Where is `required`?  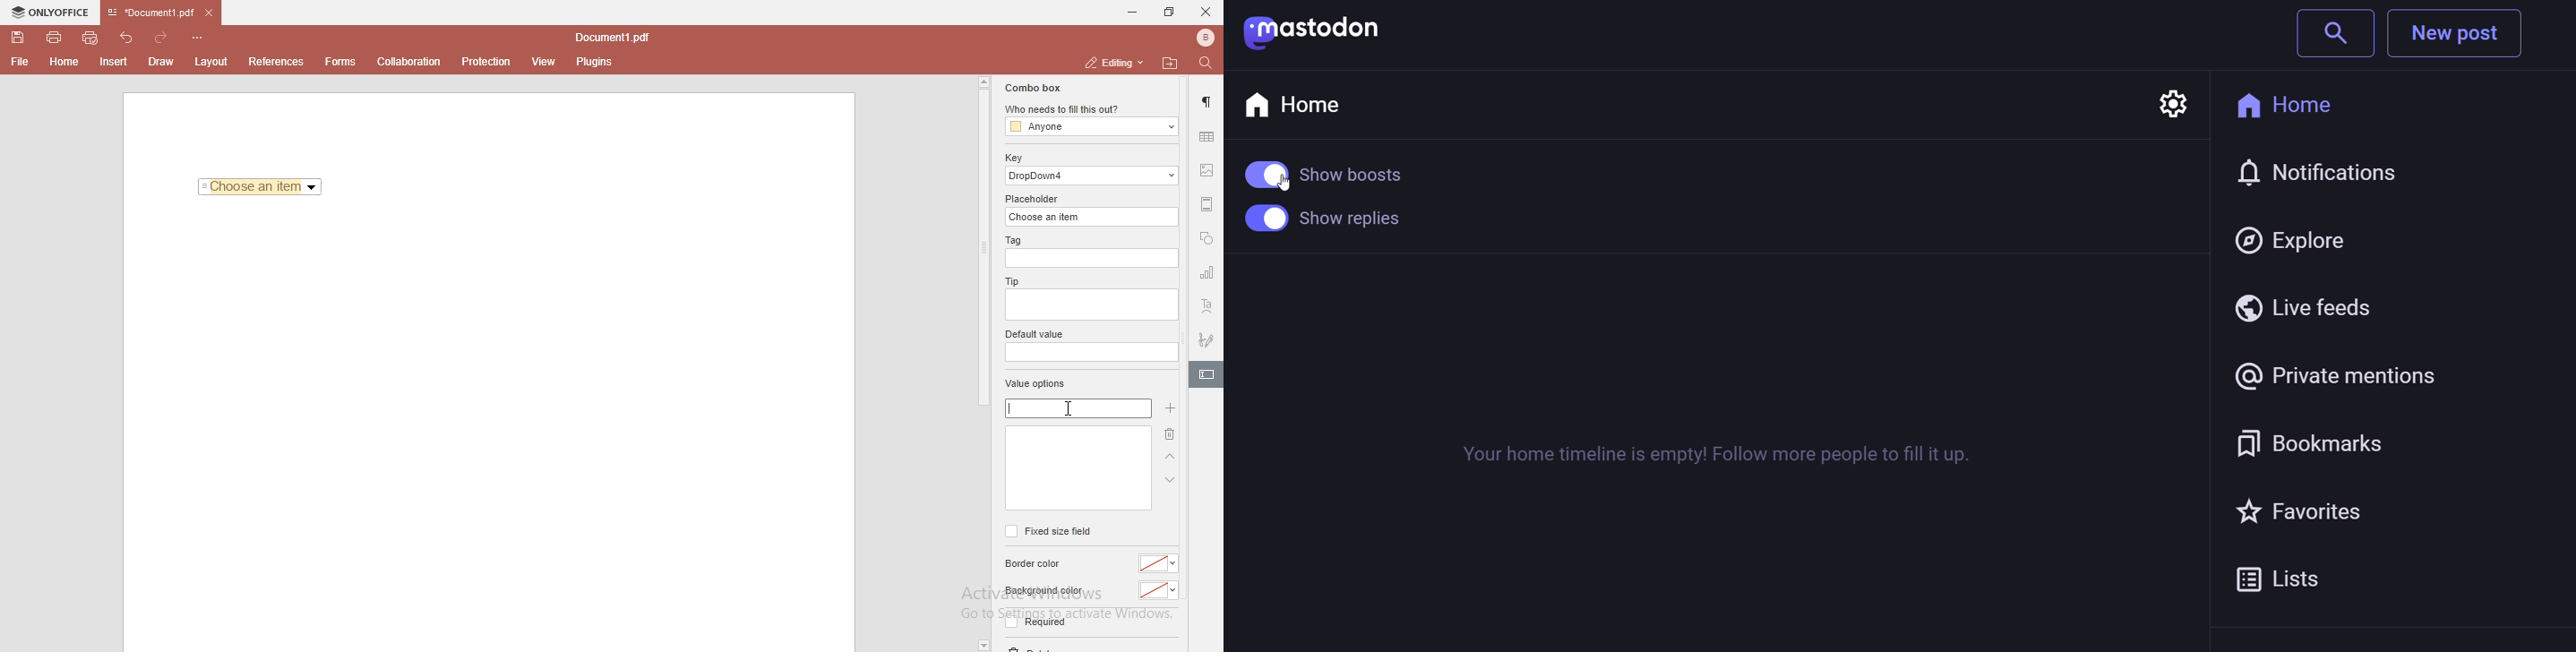 required is located at coordinates (1034, 625).